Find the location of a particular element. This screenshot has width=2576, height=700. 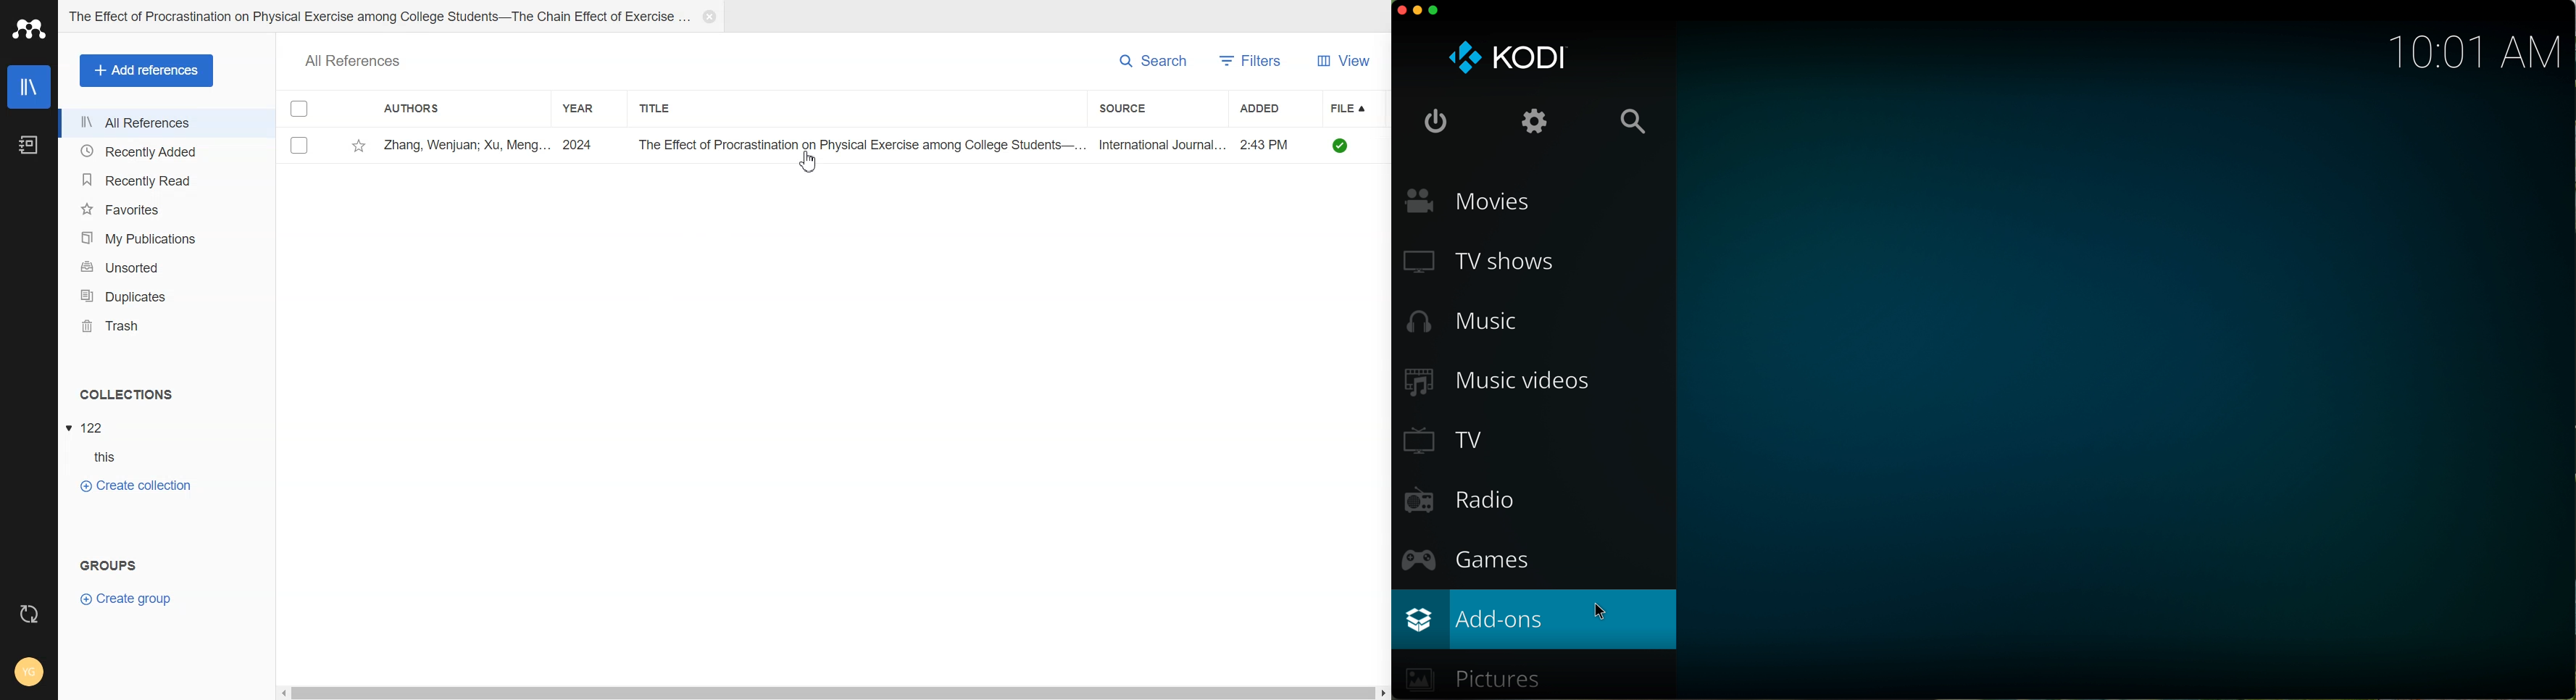

settings is located at coordinates (1533, 121).